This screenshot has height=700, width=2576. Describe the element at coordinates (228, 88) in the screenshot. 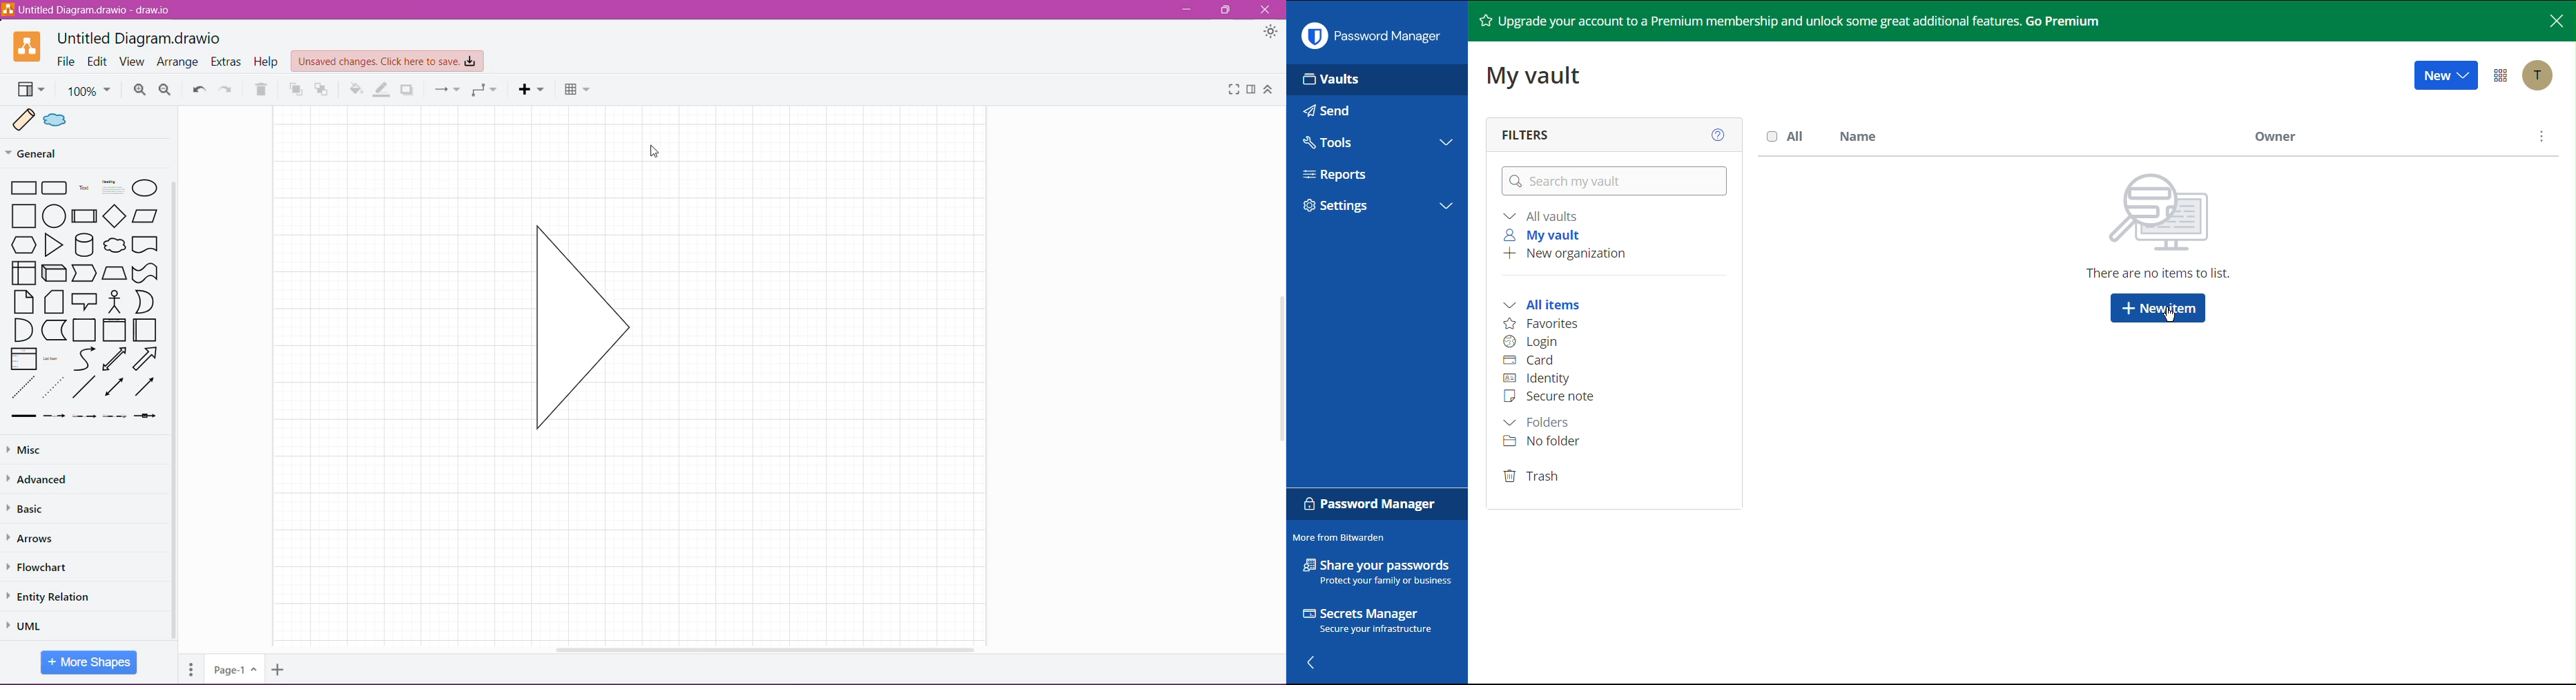

I see `Redo` at that location.